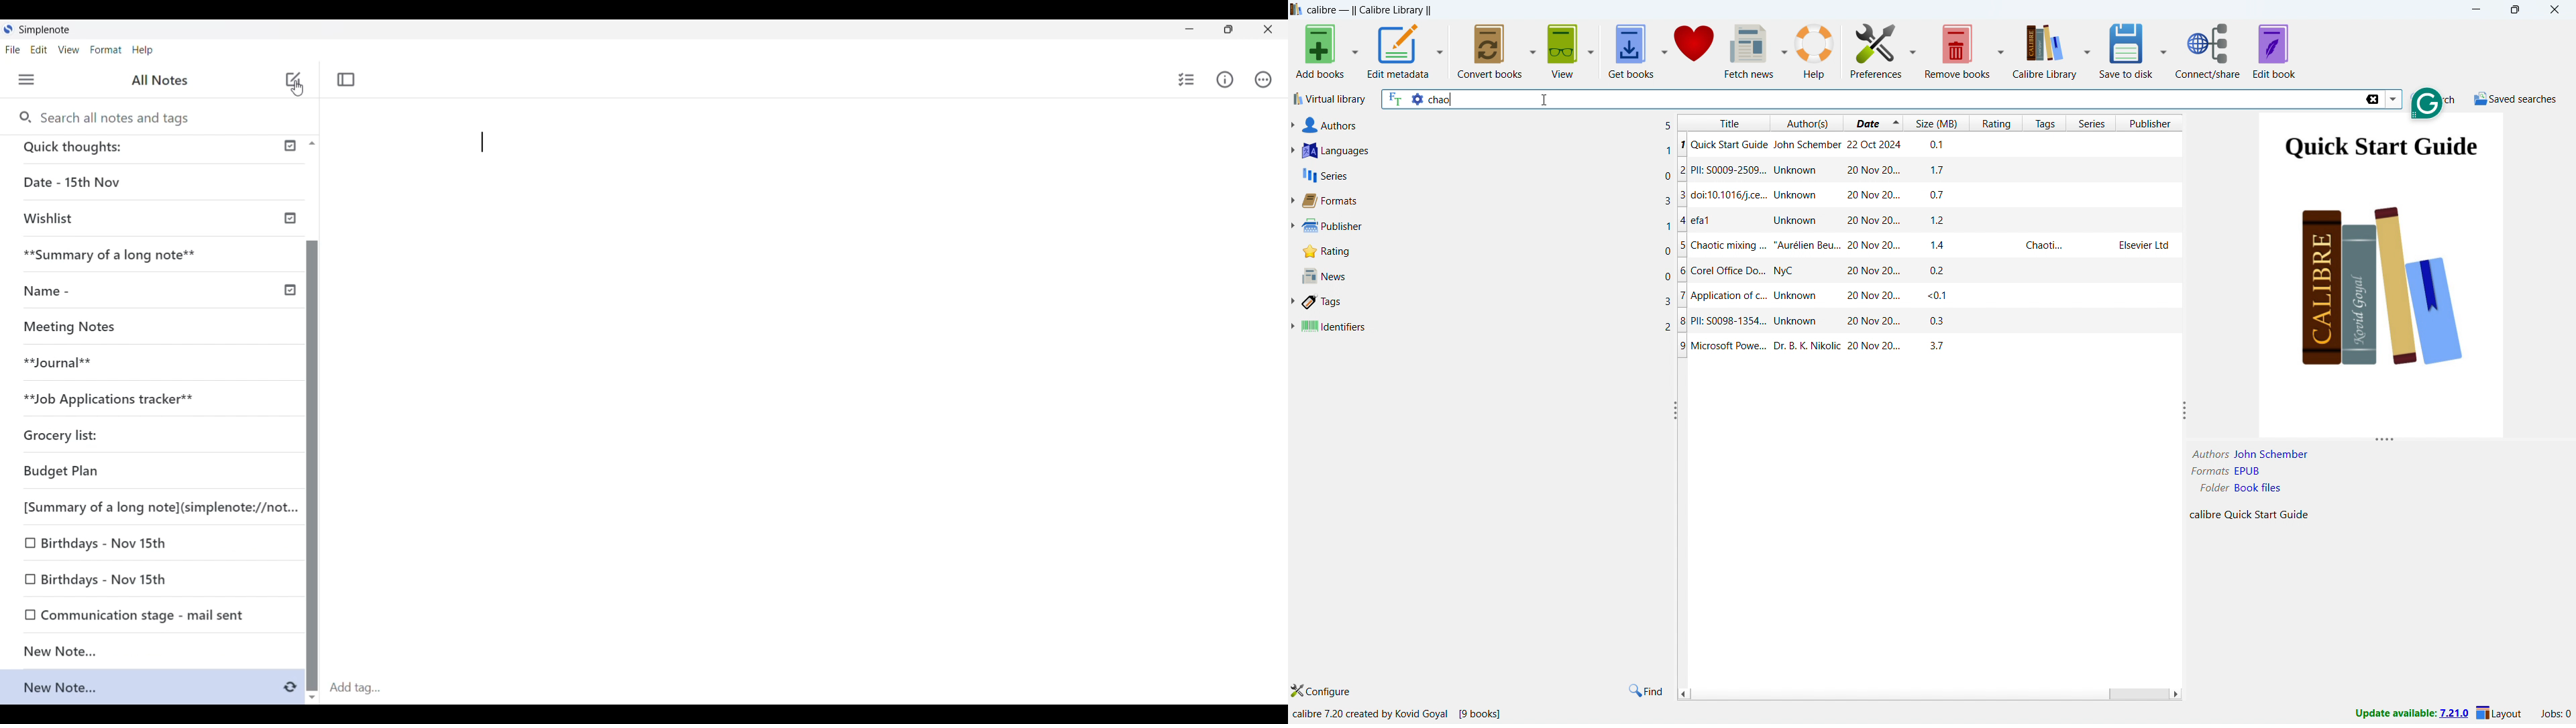  What do you see at coordinates (1684, 695) in the screenshot?
I see `scroll left` at bounding box center [1684, 695].